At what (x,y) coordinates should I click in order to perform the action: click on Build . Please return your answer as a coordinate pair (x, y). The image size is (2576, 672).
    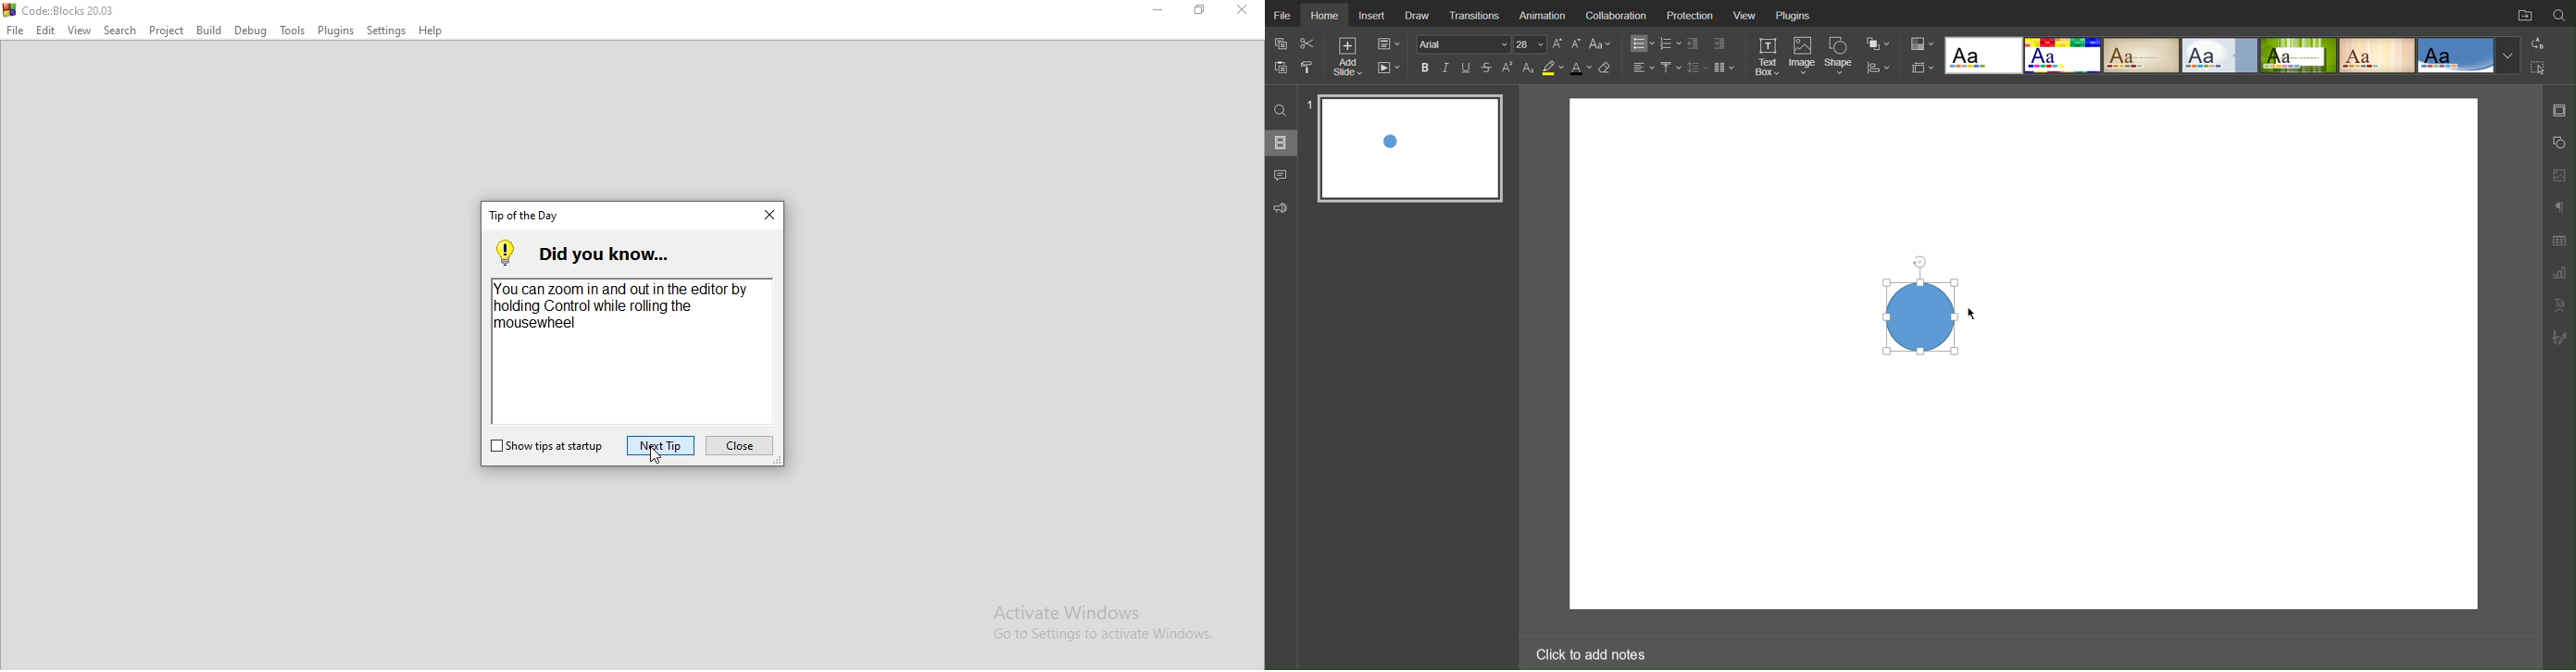
    Looking at the image, I should click on (209, 31).